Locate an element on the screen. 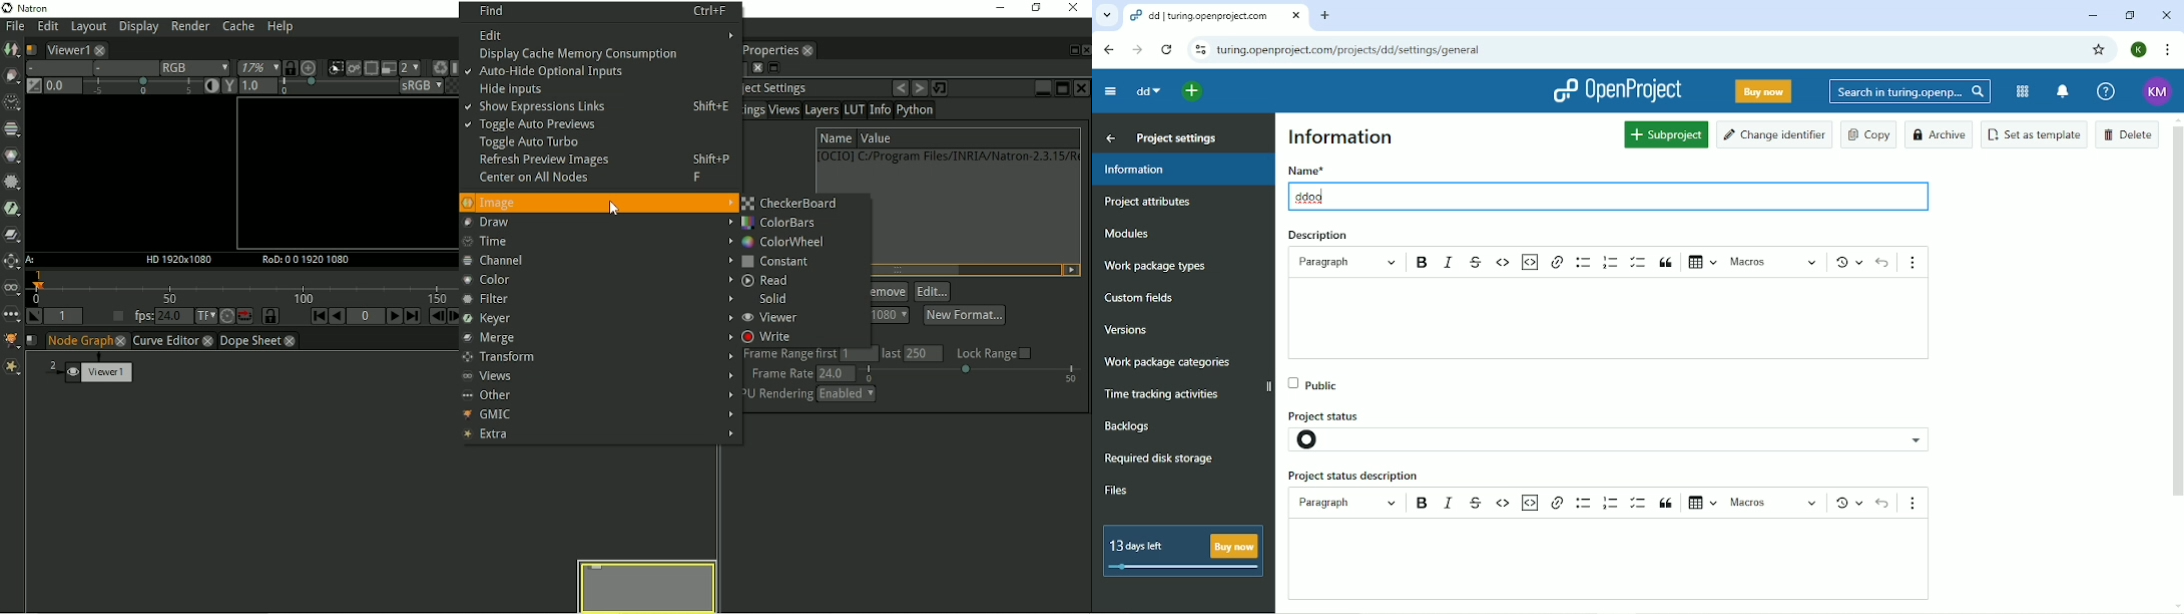 The width and height of the screenshot is (2184, 616). Archive is located at coordinates (1940, 135).